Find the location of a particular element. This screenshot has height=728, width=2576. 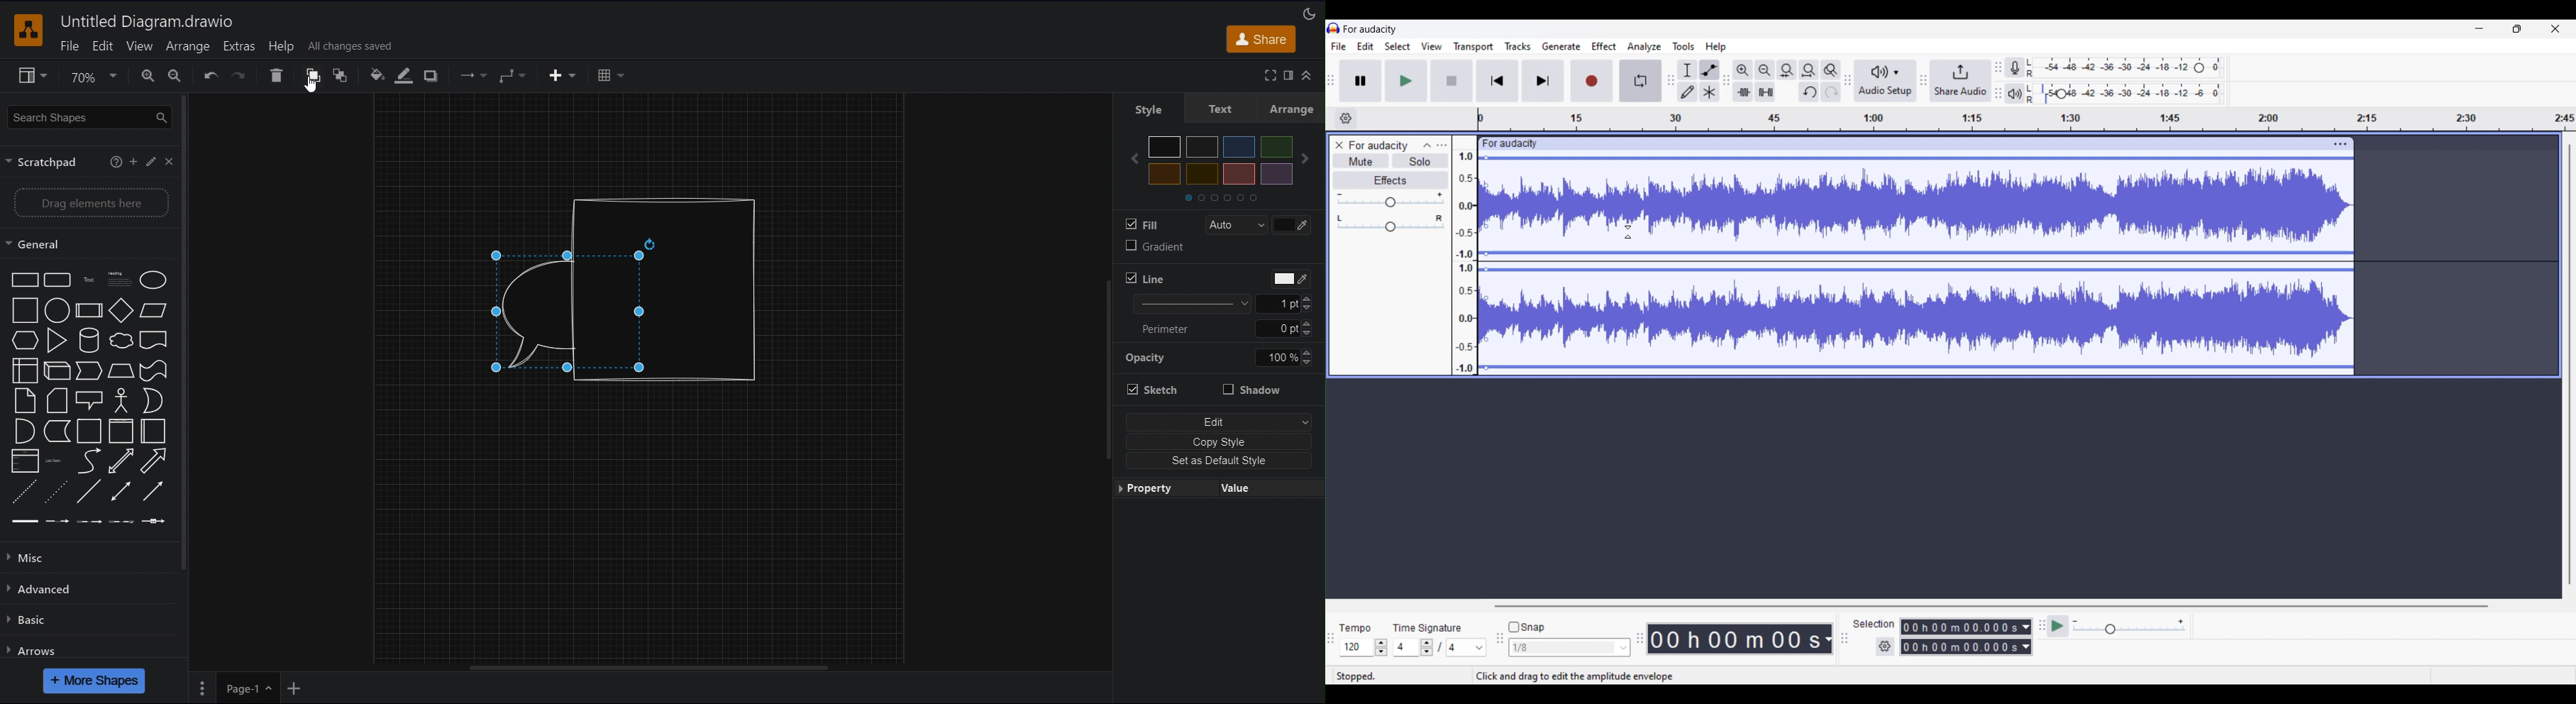

Mute is located at coordinates (1361, 162).